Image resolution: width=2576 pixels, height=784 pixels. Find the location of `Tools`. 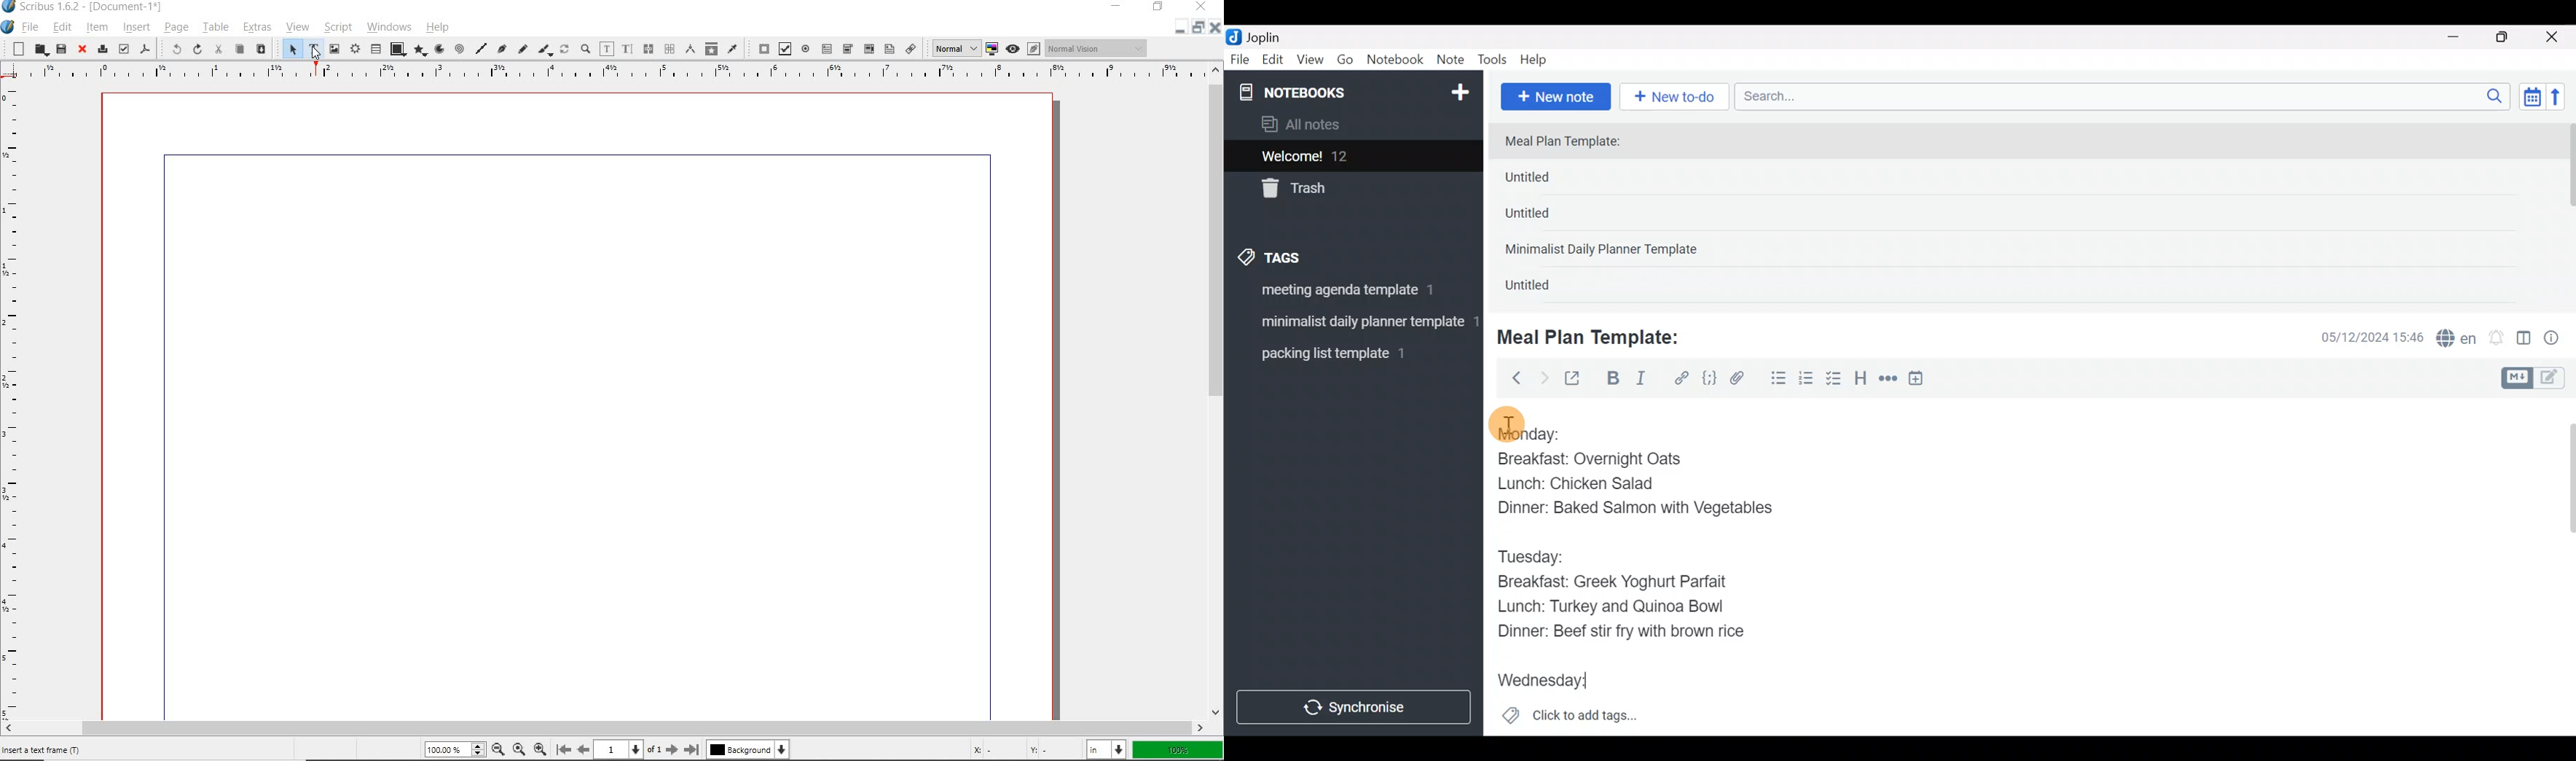

Tools is located at coordinates (1493, 61).